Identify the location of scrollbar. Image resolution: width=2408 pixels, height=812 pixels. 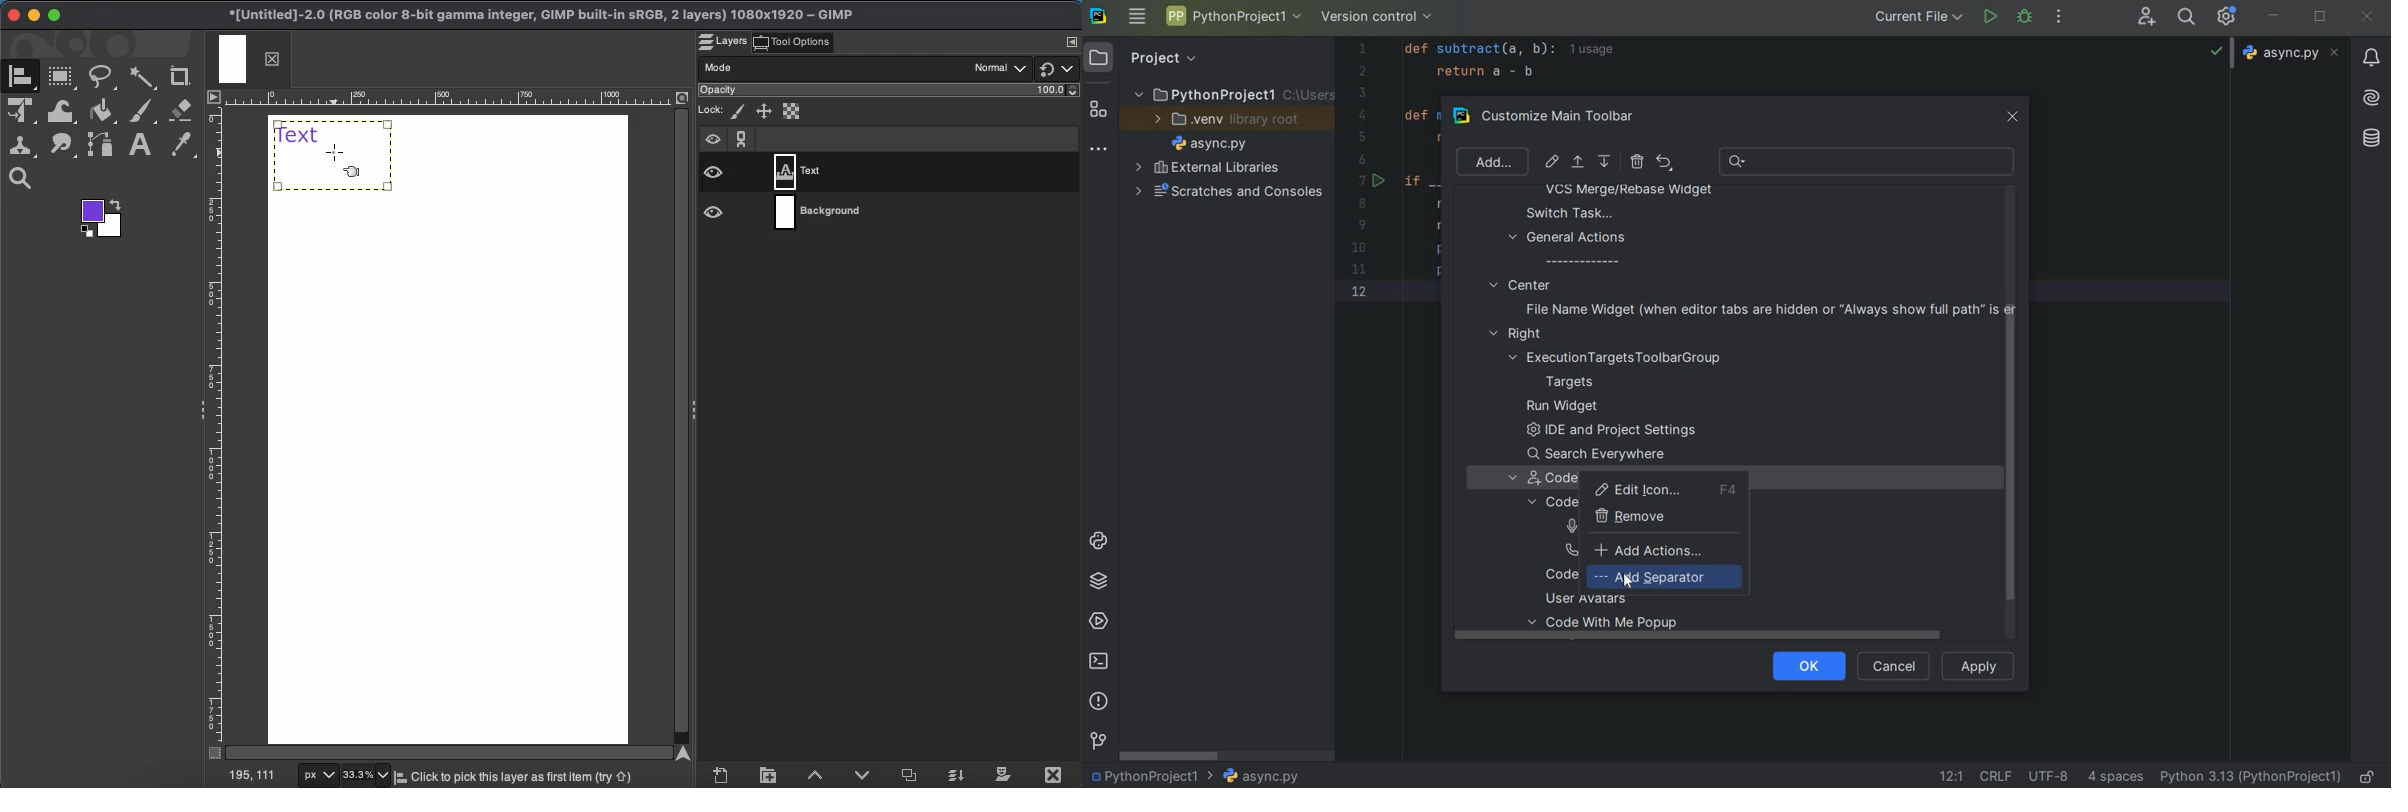
(2008, 466).